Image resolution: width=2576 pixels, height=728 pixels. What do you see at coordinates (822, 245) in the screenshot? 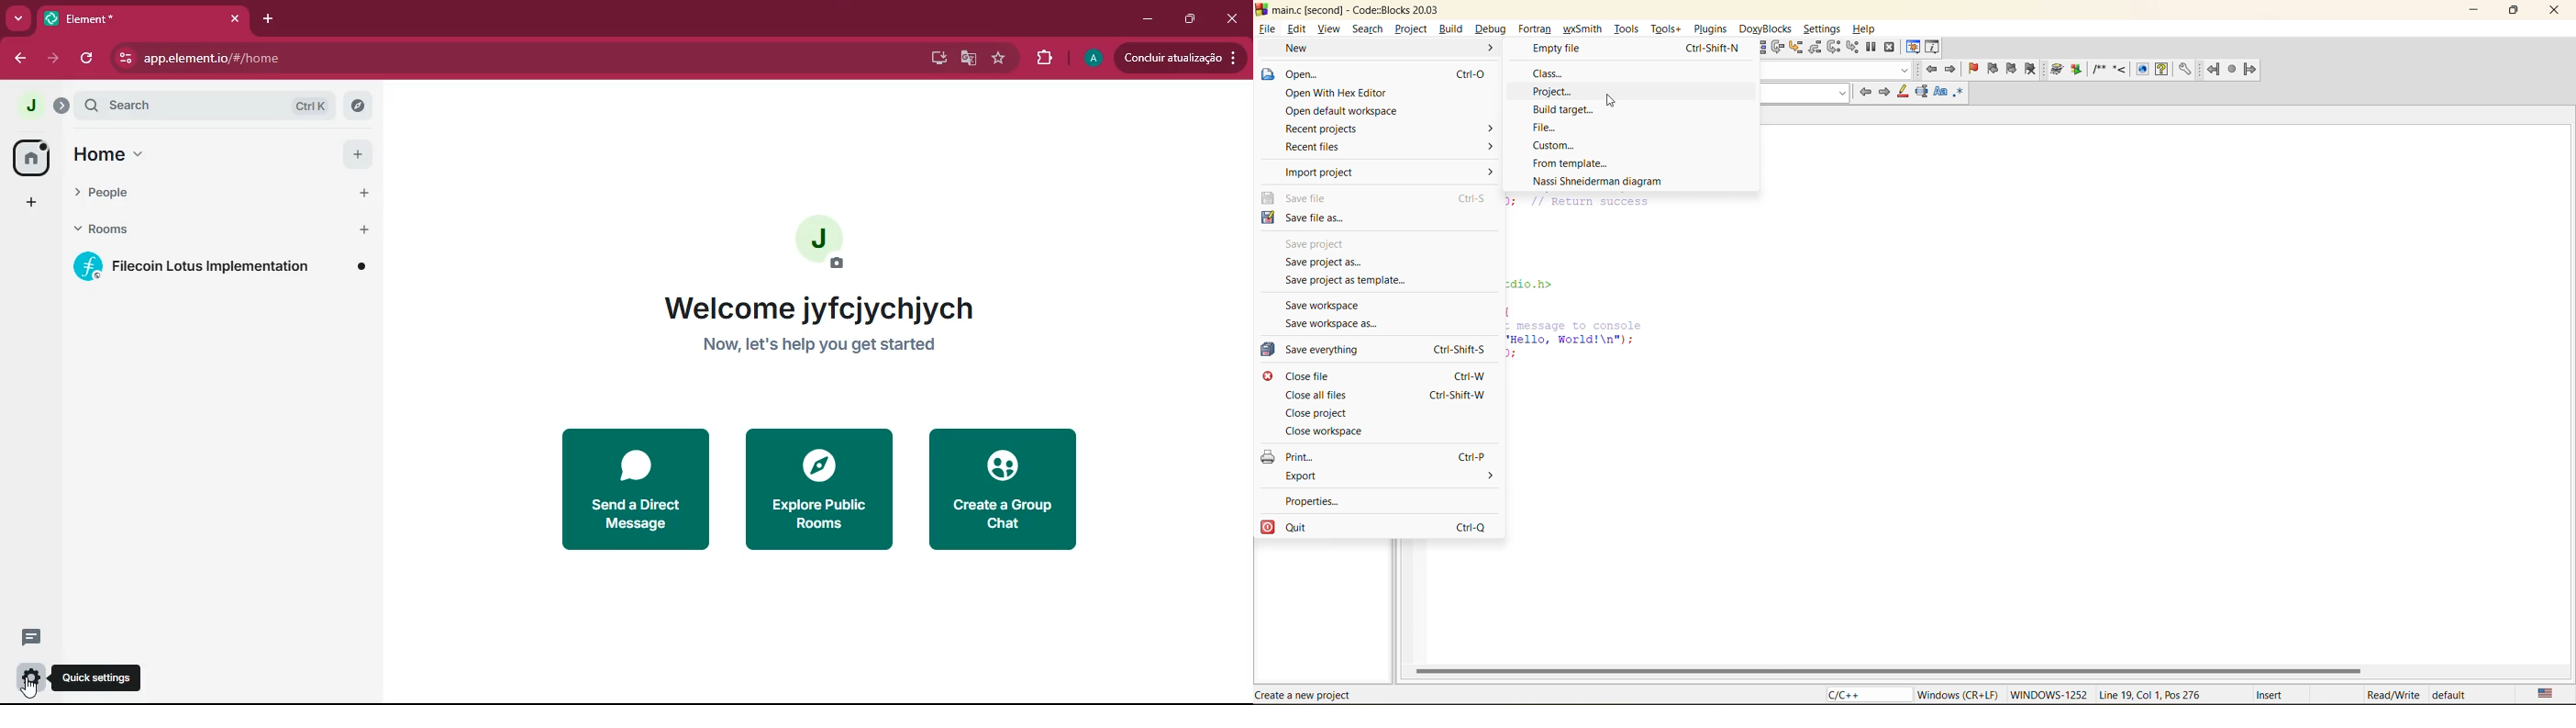
I see `add profile picture` at bounding box center [822, 245].